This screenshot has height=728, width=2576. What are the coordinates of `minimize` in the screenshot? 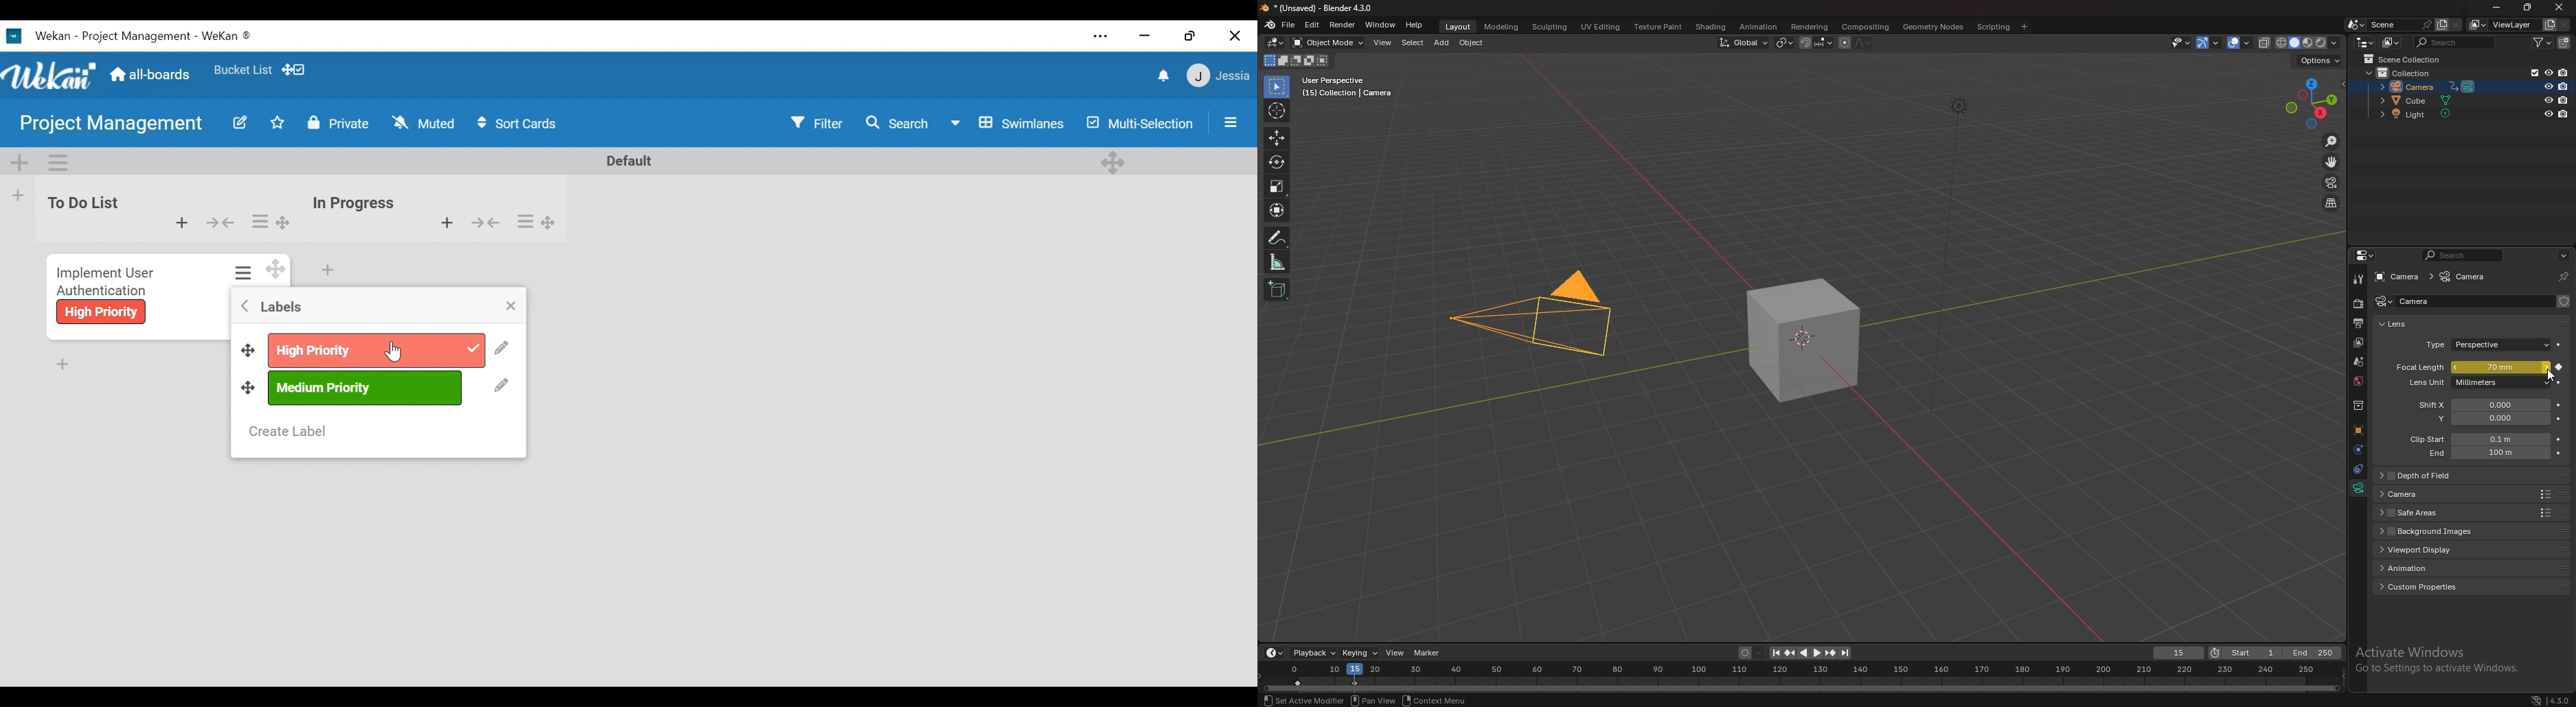 It's located at (2498, 8).